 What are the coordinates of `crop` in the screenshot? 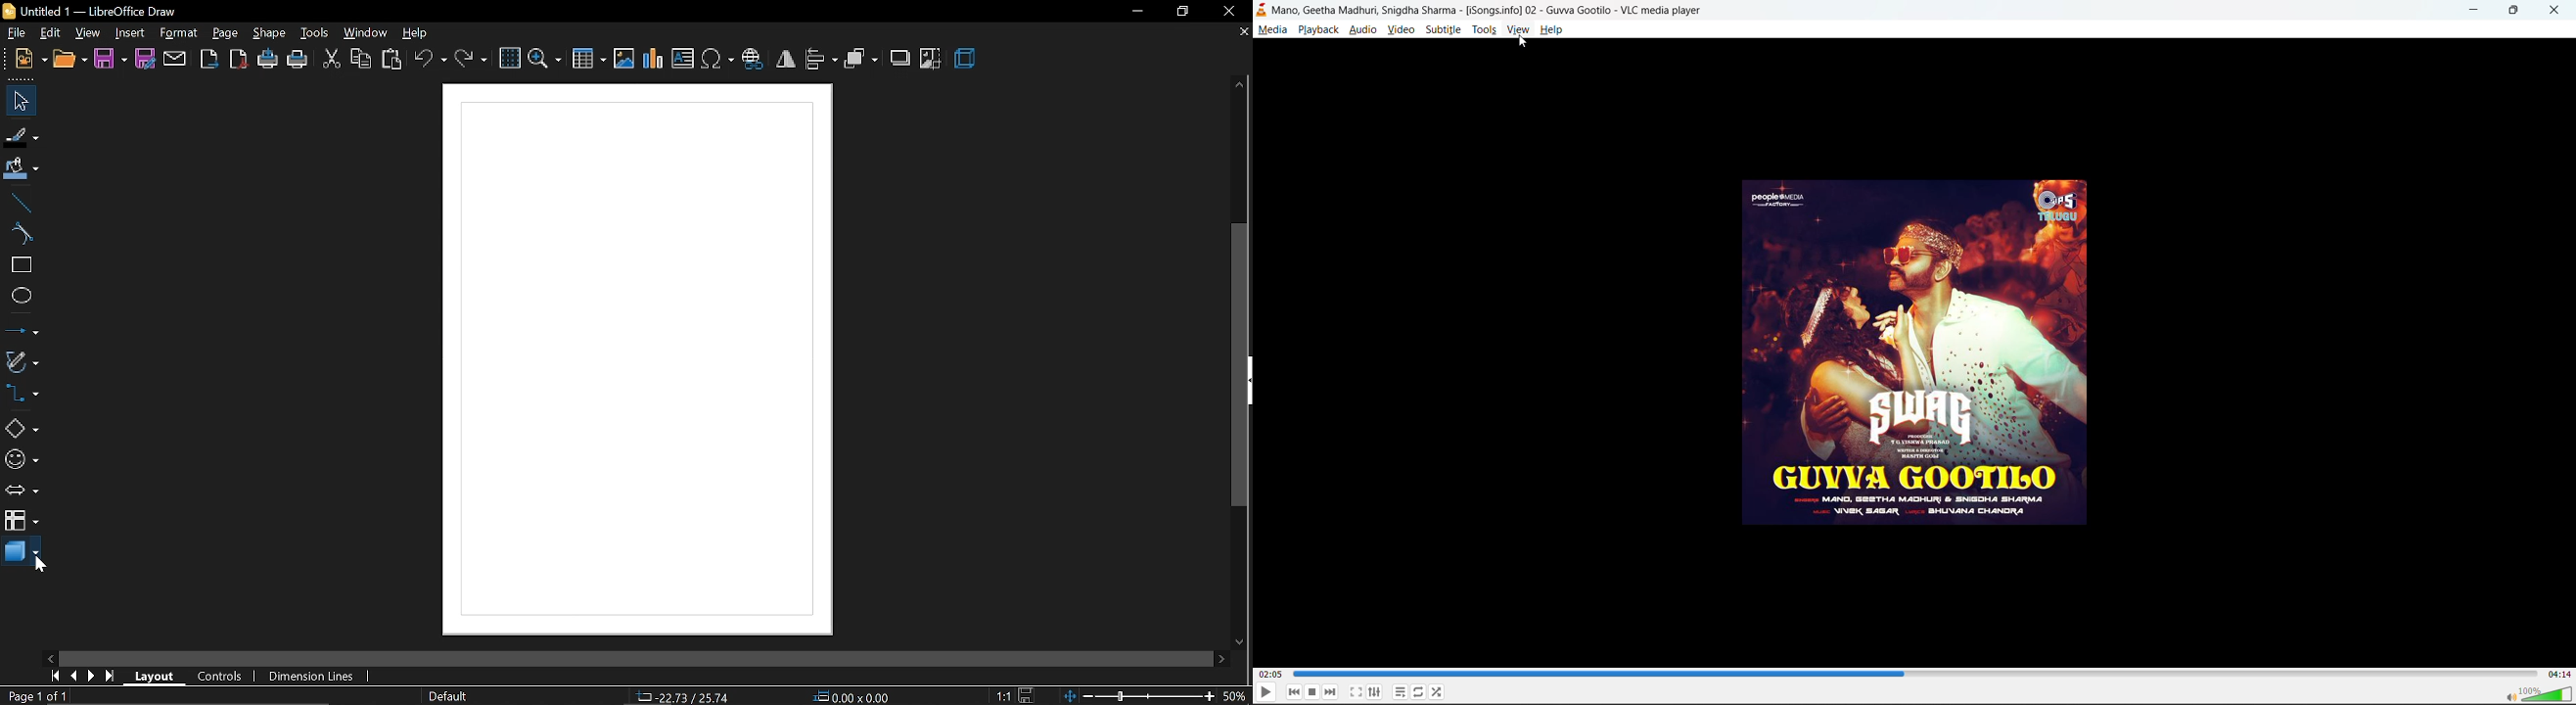 It's located at (930, 58).